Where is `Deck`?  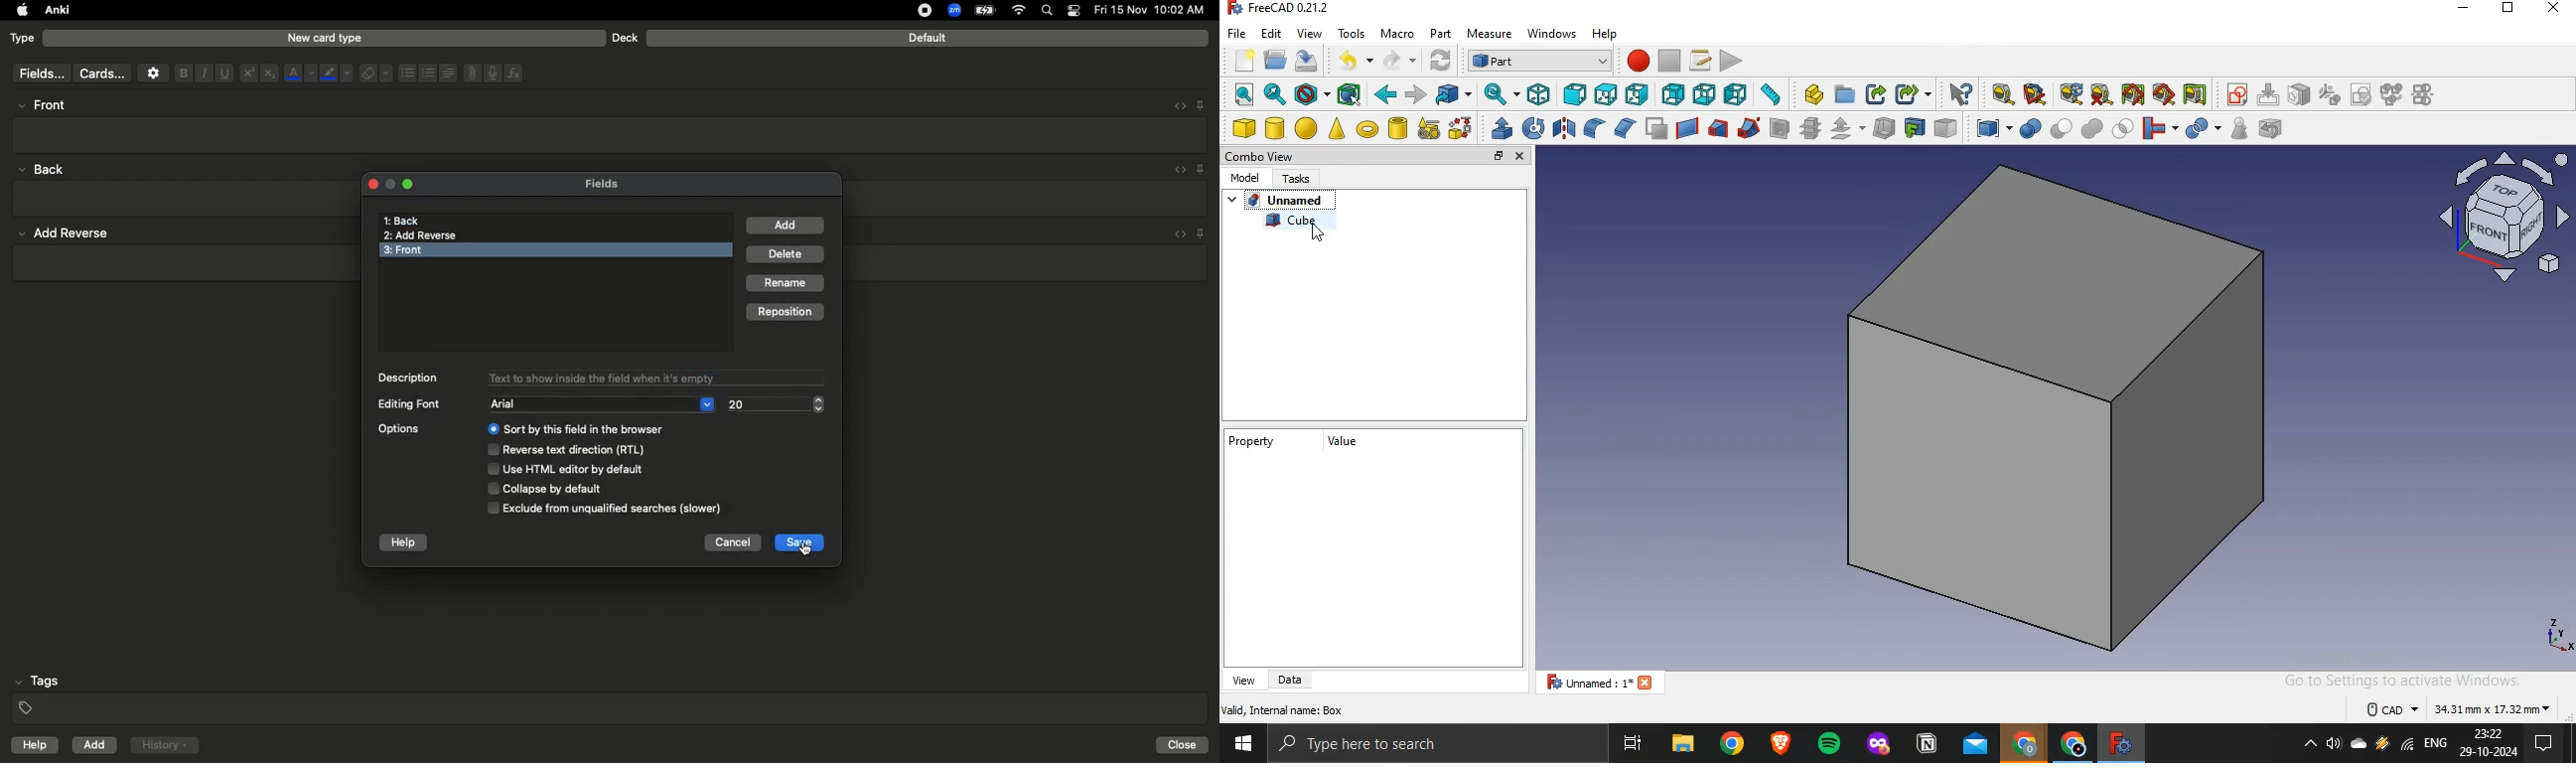
Deck is located at coordinates (625, 37).